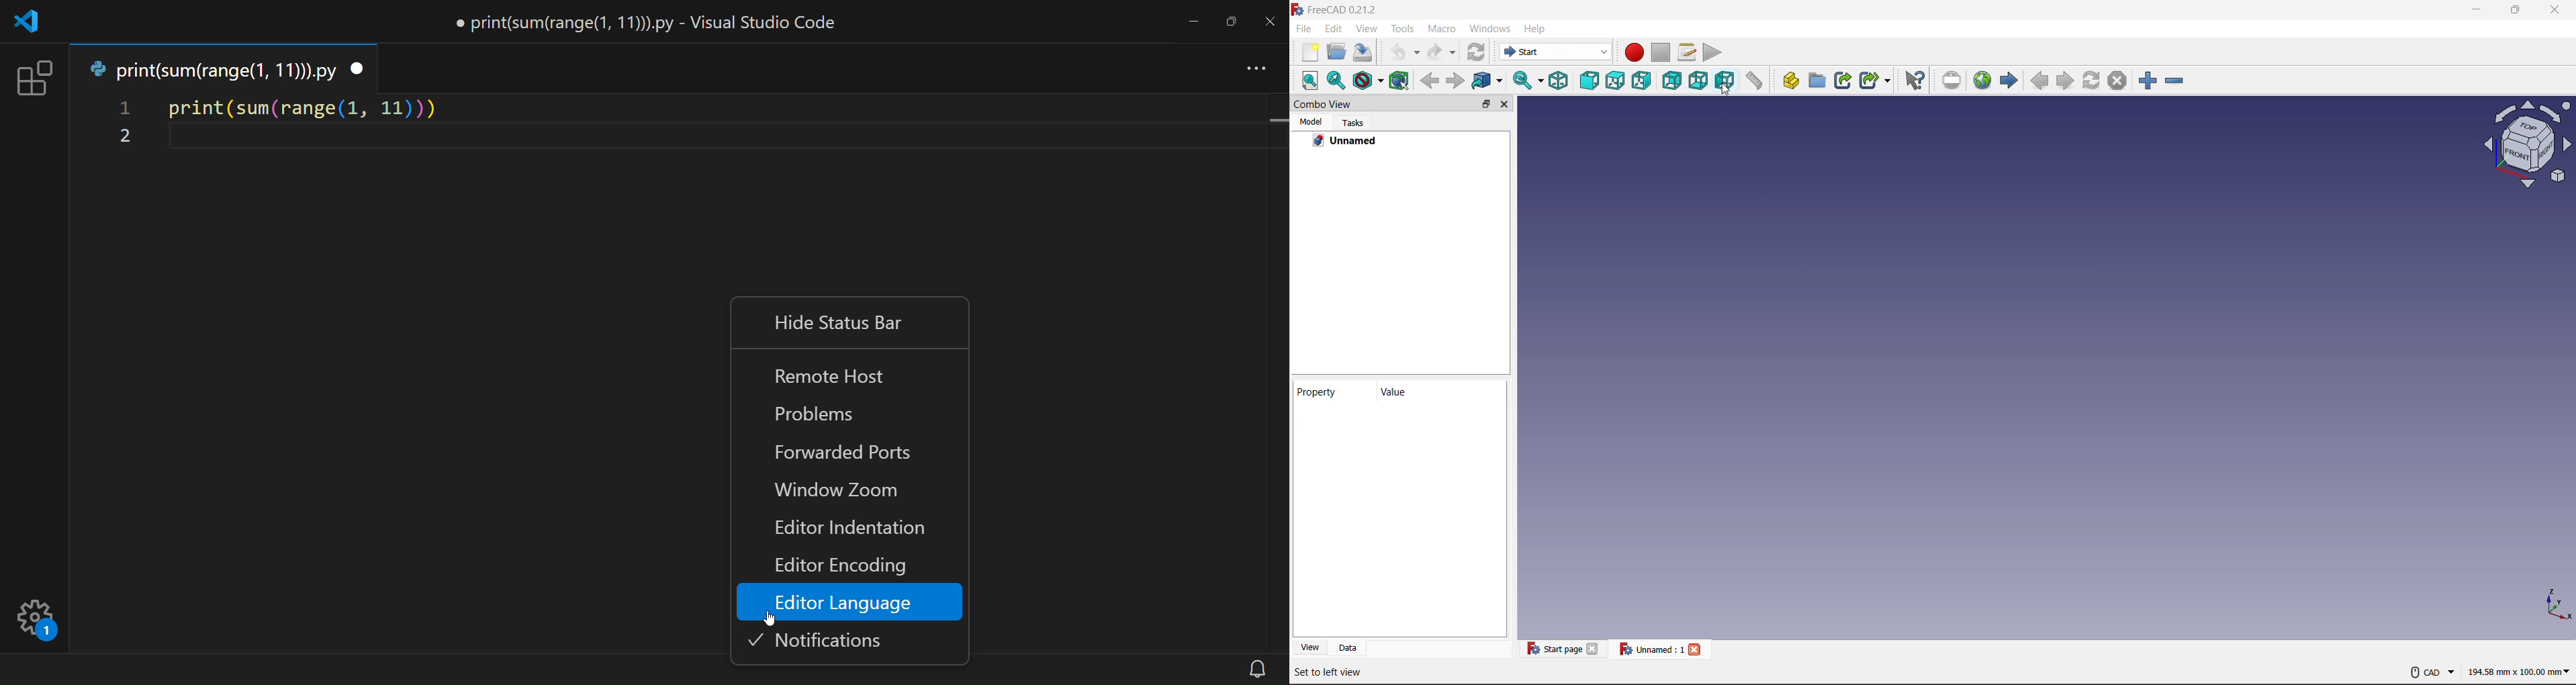 This screenshot has width=2576, height=700. I want to click on Save Document, so click(1363, 53).